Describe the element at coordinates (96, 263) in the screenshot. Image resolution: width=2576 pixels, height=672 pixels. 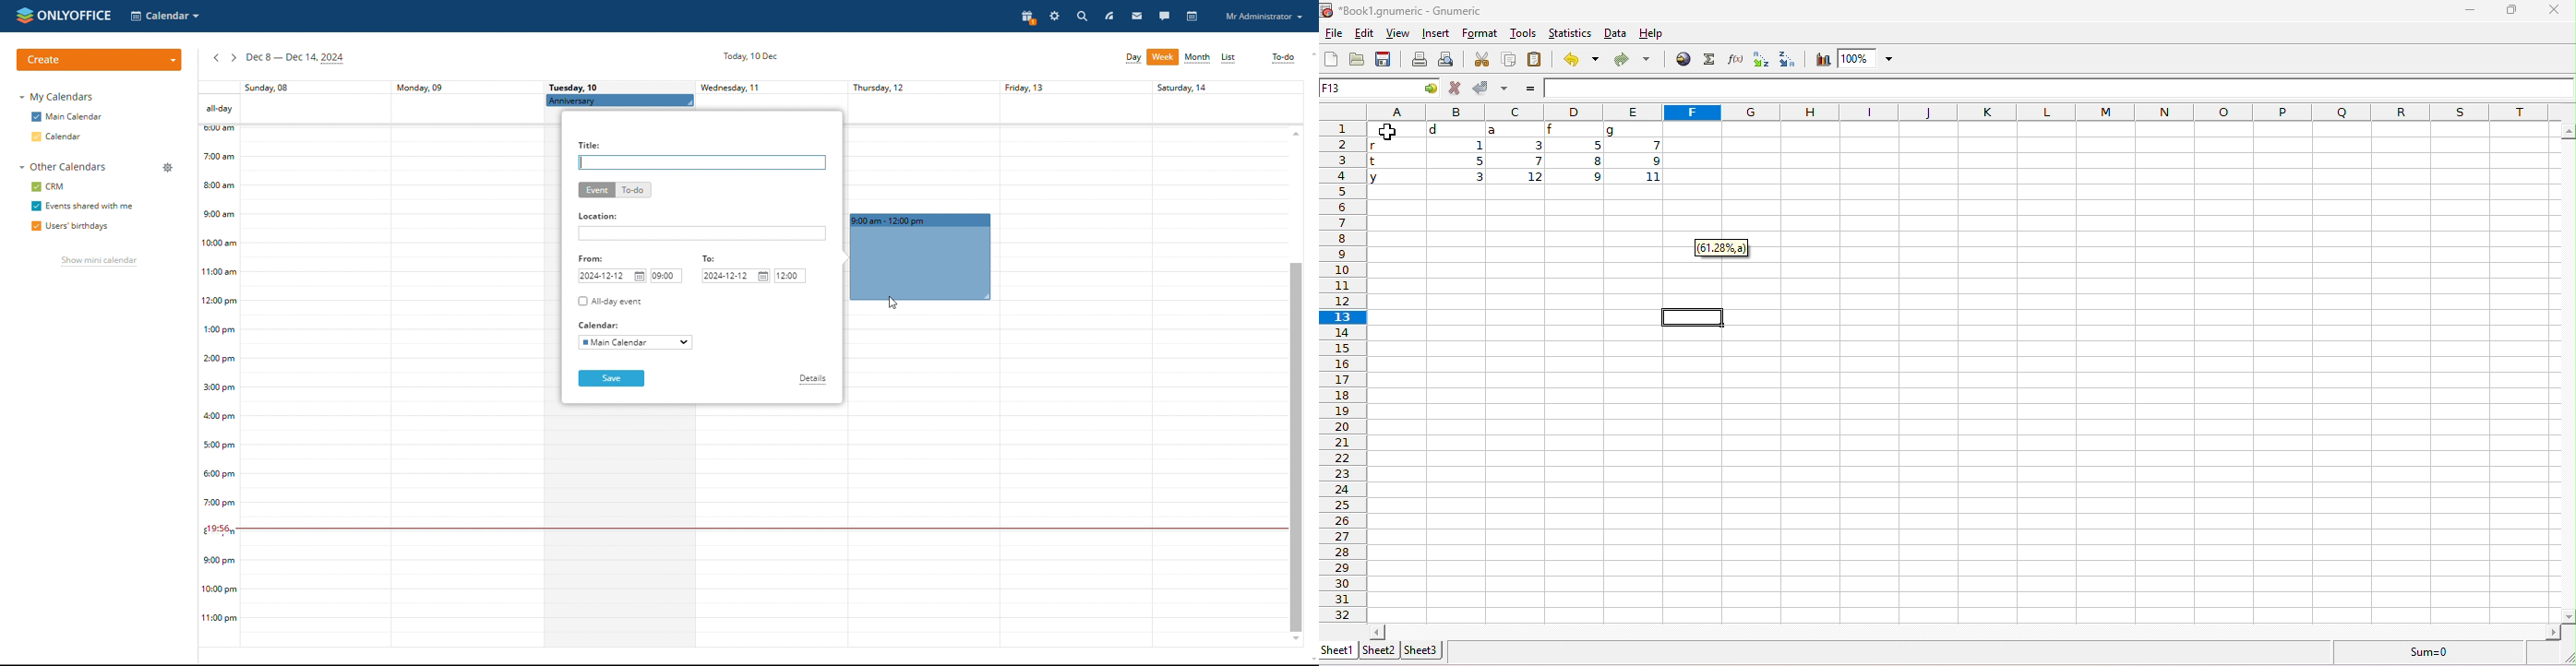
I see `show mini calendar` at that location.